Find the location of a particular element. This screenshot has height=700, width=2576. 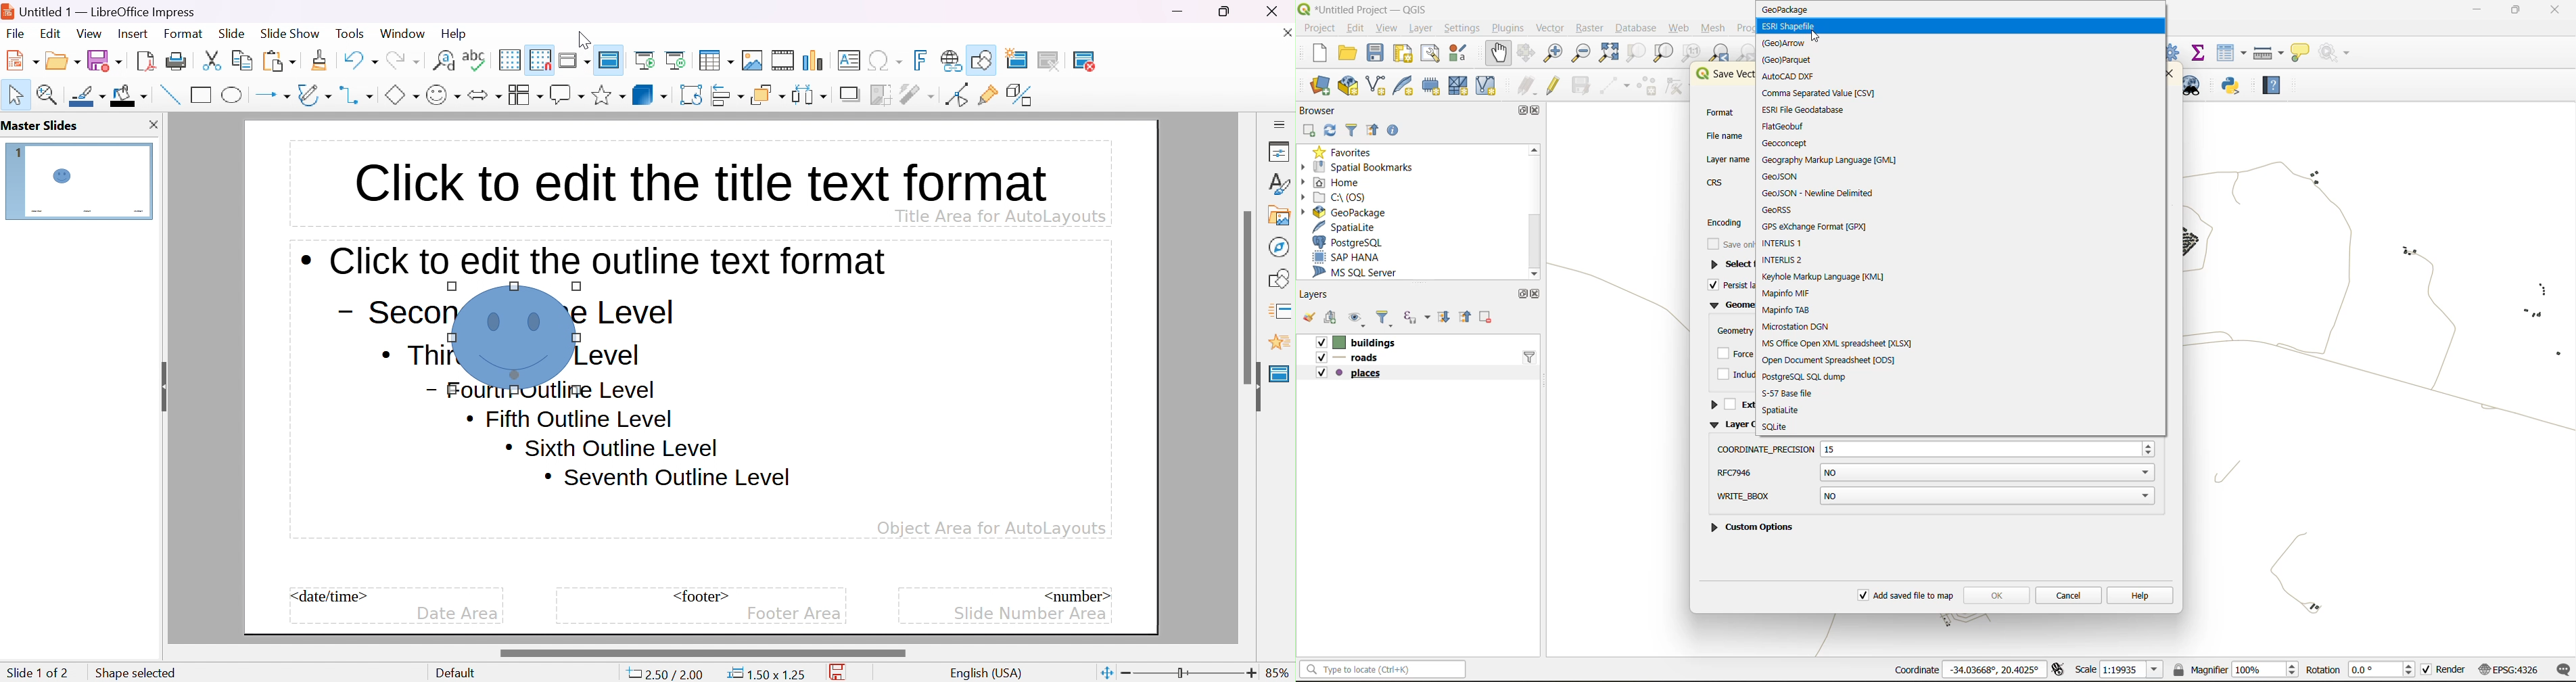

coordinate precision is located at coordinates (1934, 450).